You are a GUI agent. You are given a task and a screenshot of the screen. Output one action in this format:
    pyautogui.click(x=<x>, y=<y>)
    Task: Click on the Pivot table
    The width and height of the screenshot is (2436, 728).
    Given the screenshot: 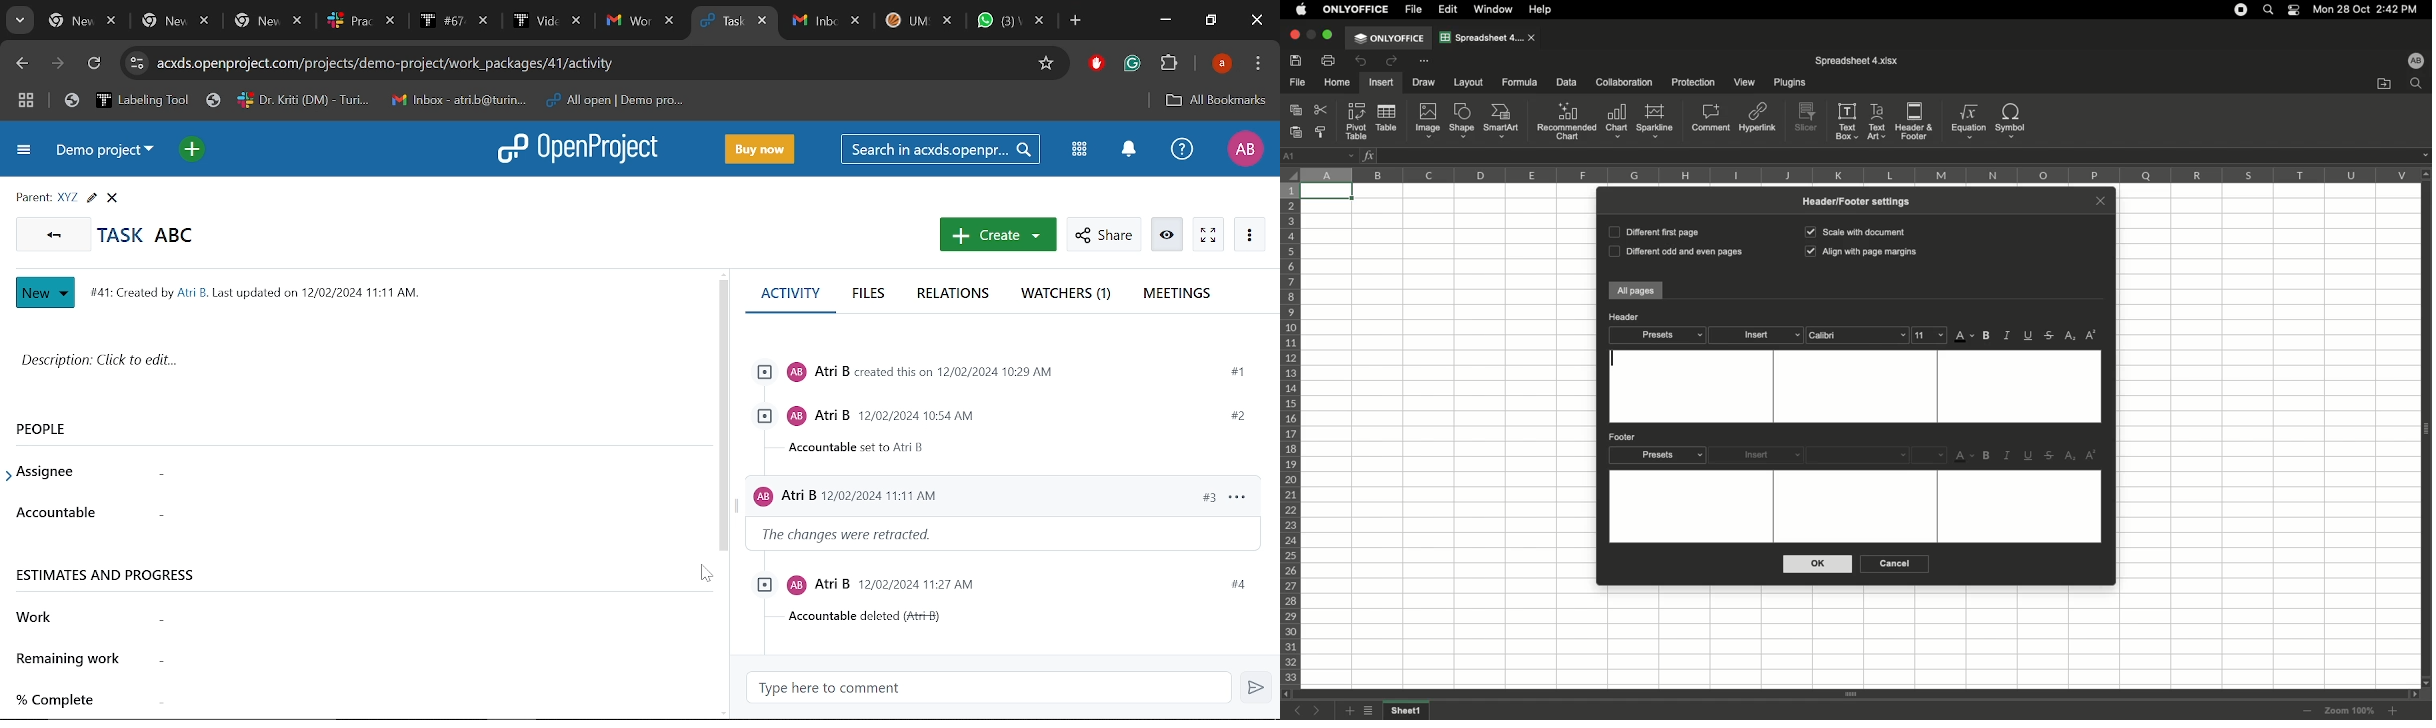 What is the action you would take?
    pyautogui.click(x=1358, y=121)
    